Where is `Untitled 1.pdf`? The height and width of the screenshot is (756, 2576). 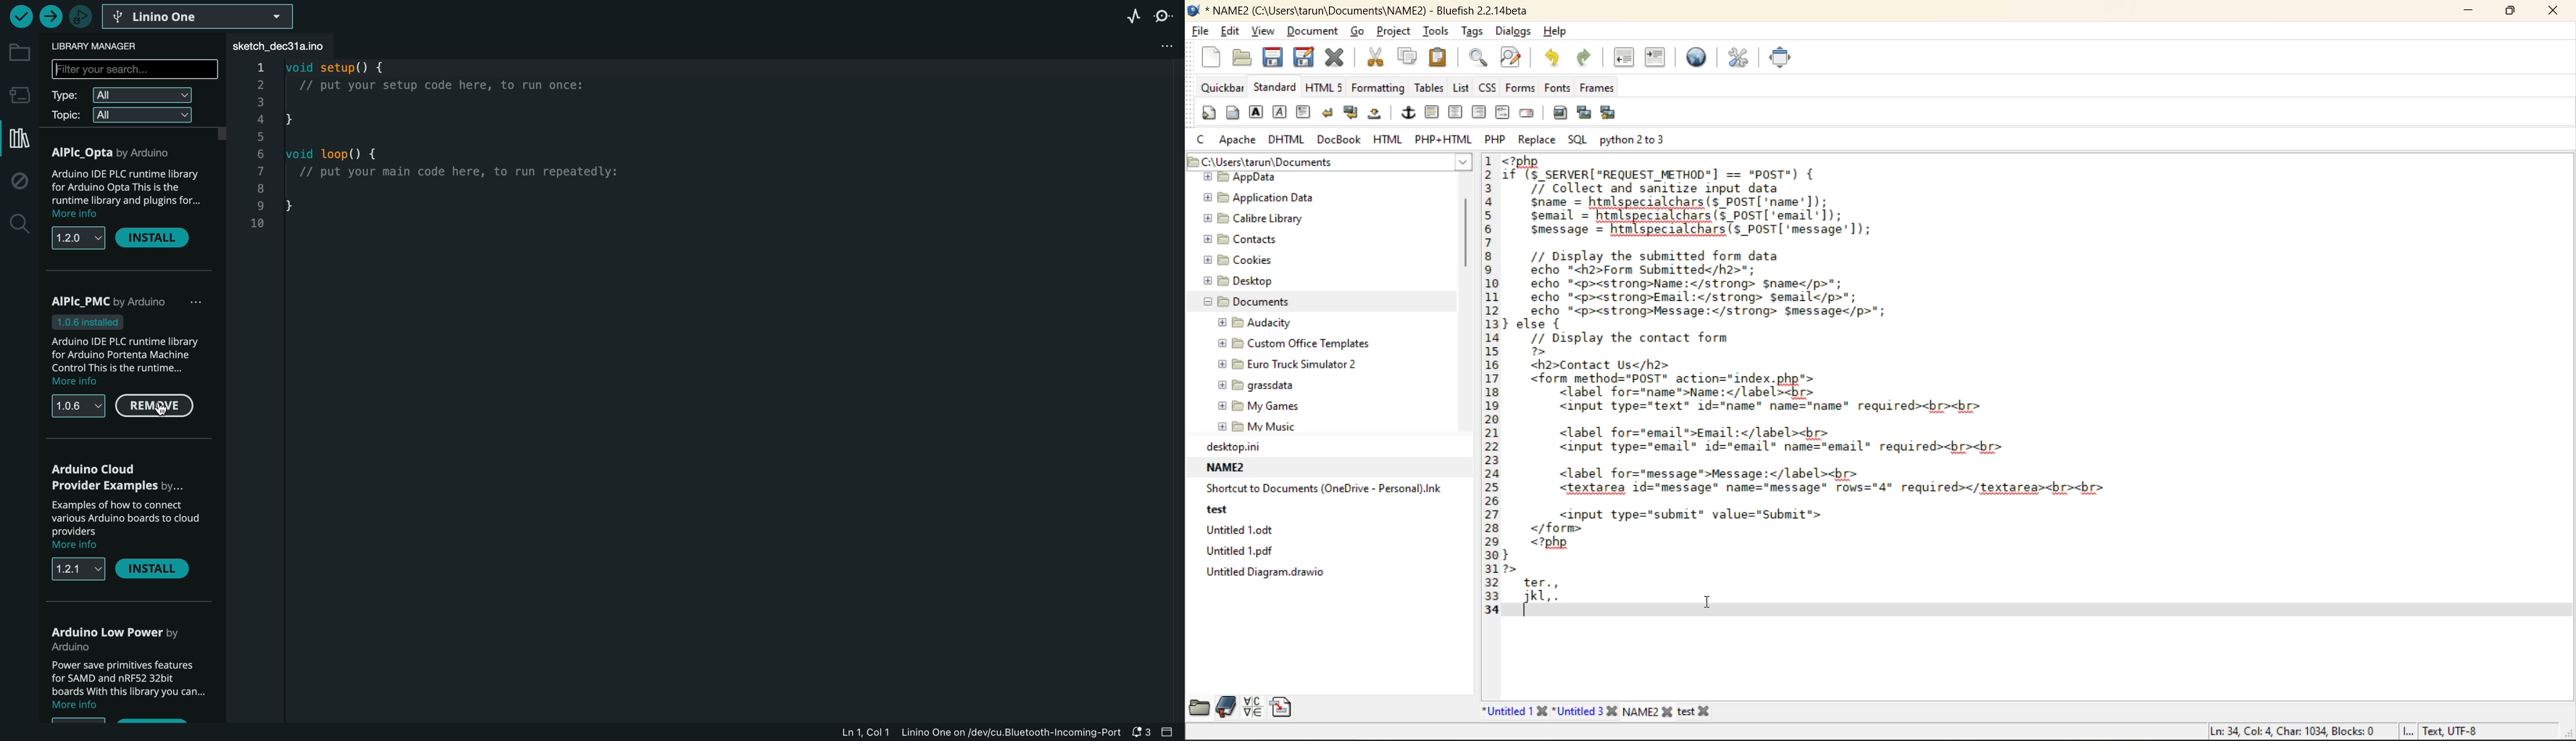
Untitled 1.pdf is located at coordinates (1238, 552).